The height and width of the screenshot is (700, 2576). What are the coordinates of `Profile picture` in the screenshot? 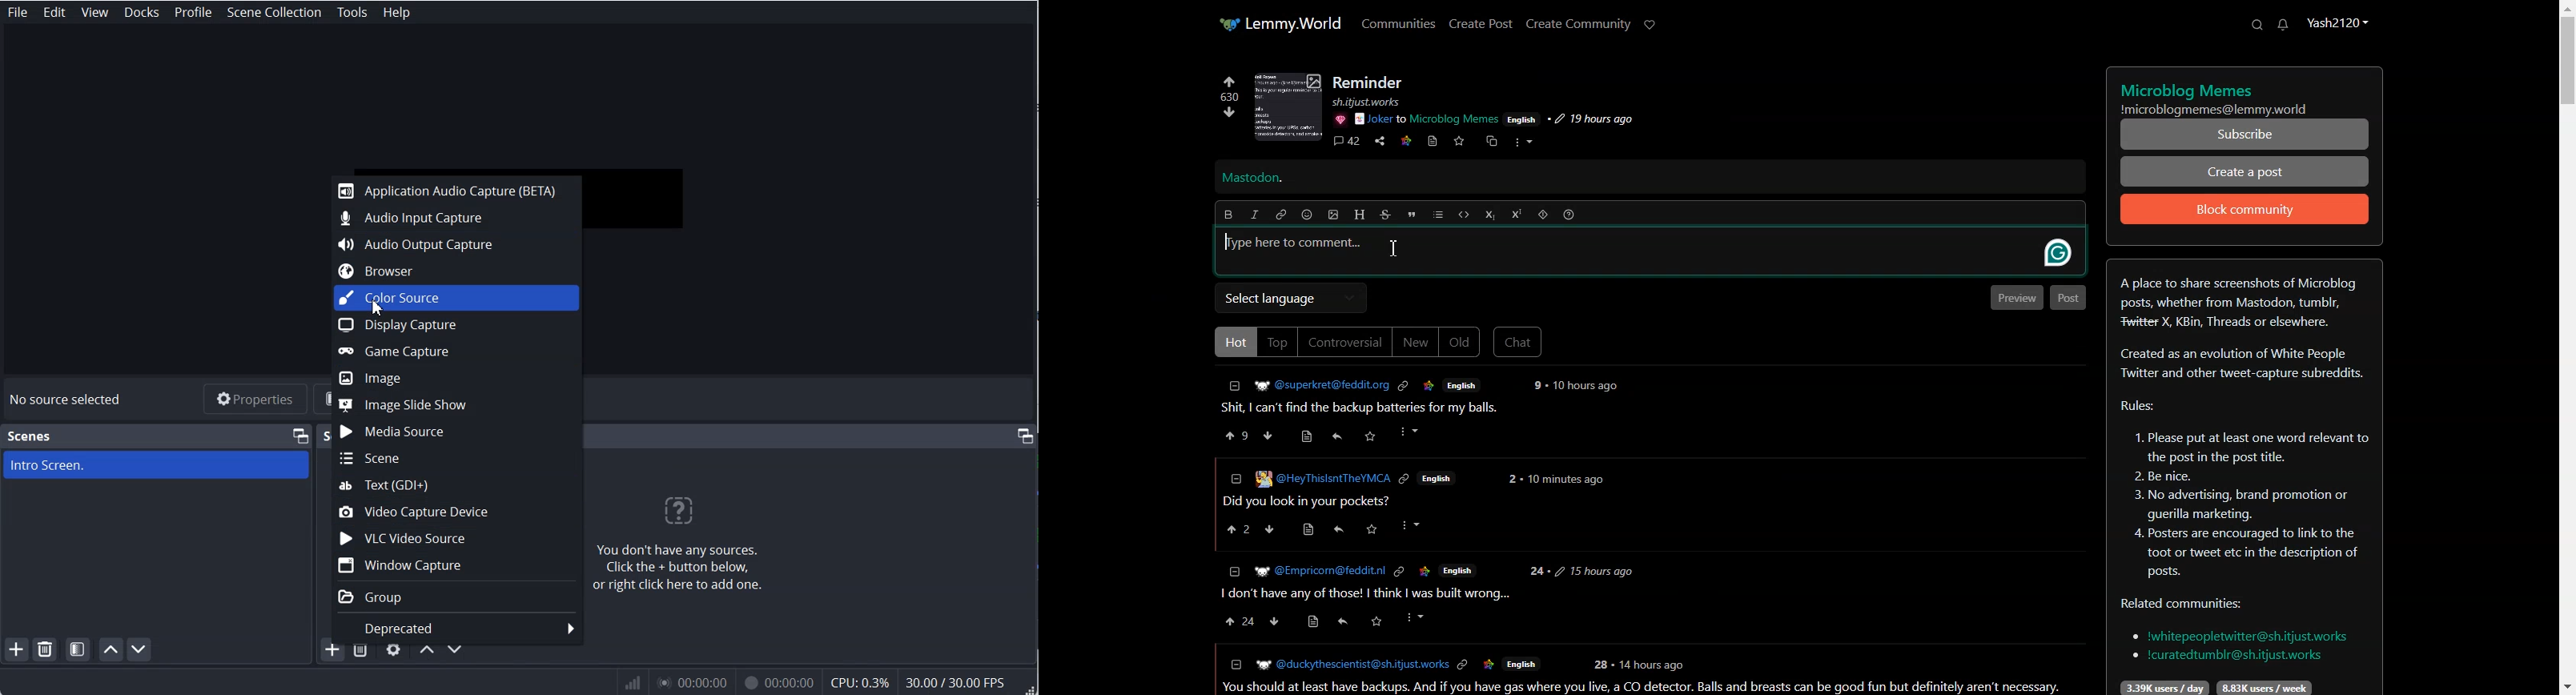 It's located at (1288, 106).